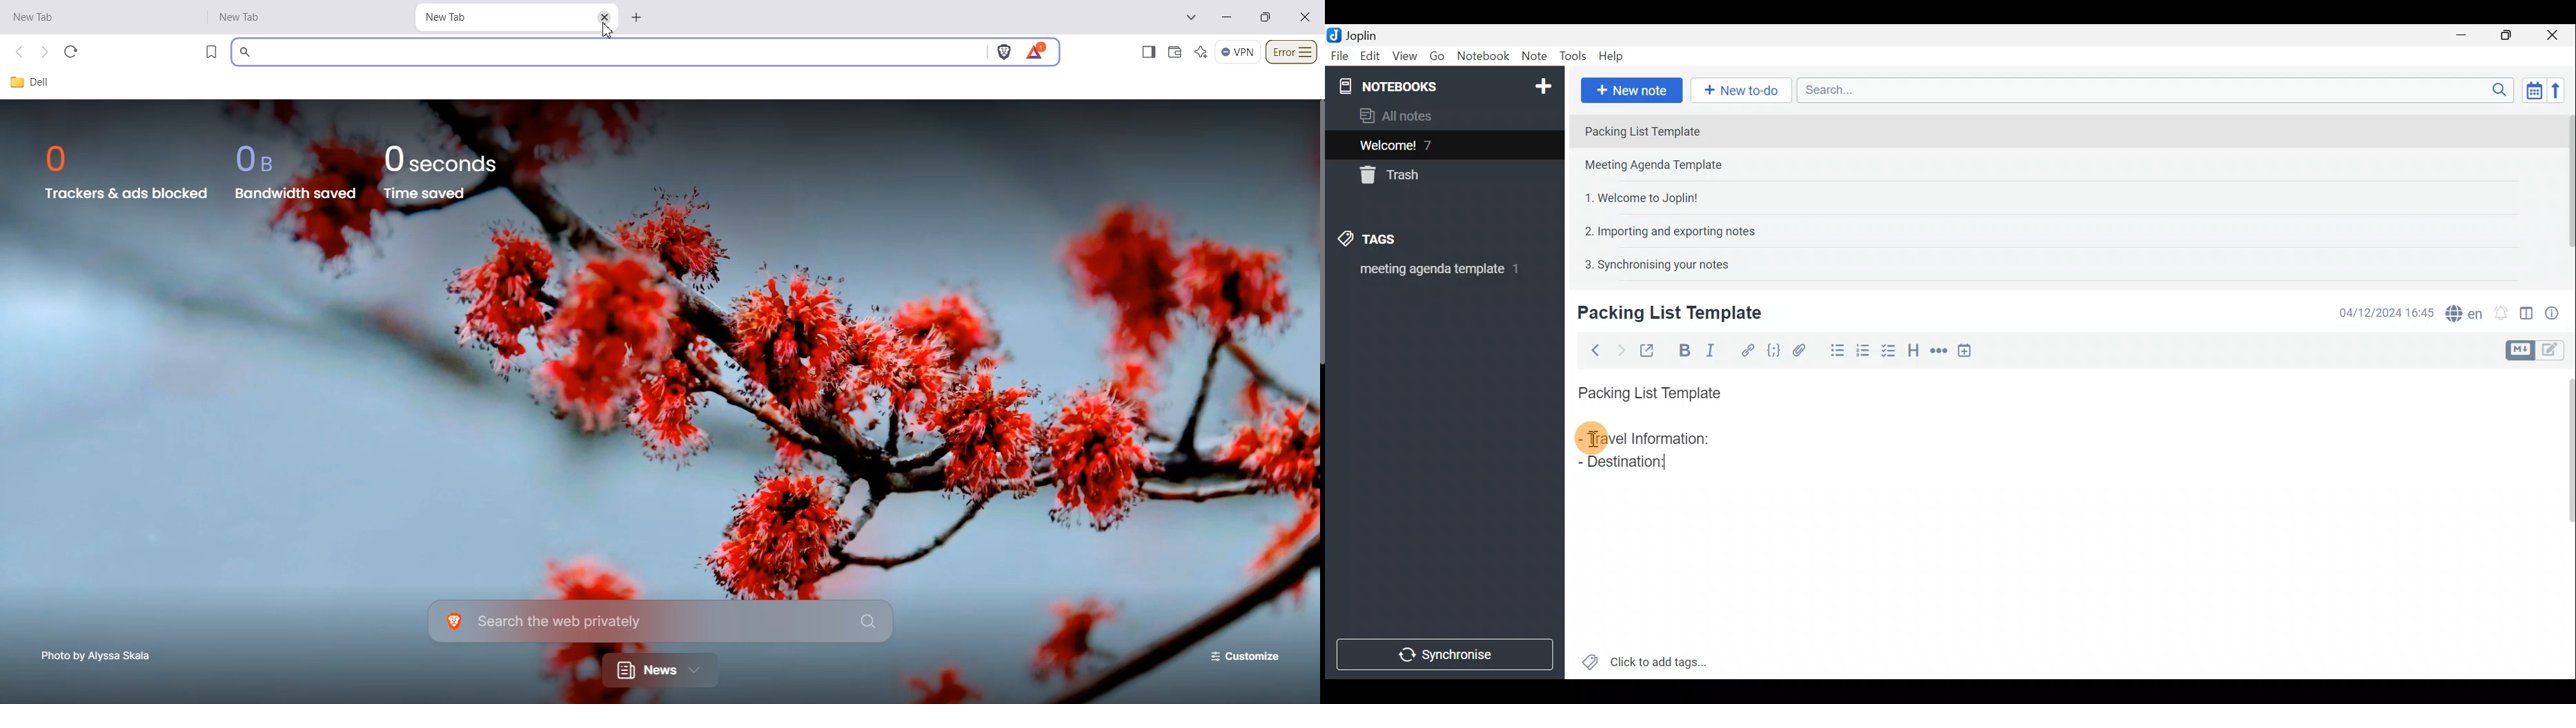  Describe the element at coordinates (1742, 91) in the screenshot. I see `New to-do` at that location.